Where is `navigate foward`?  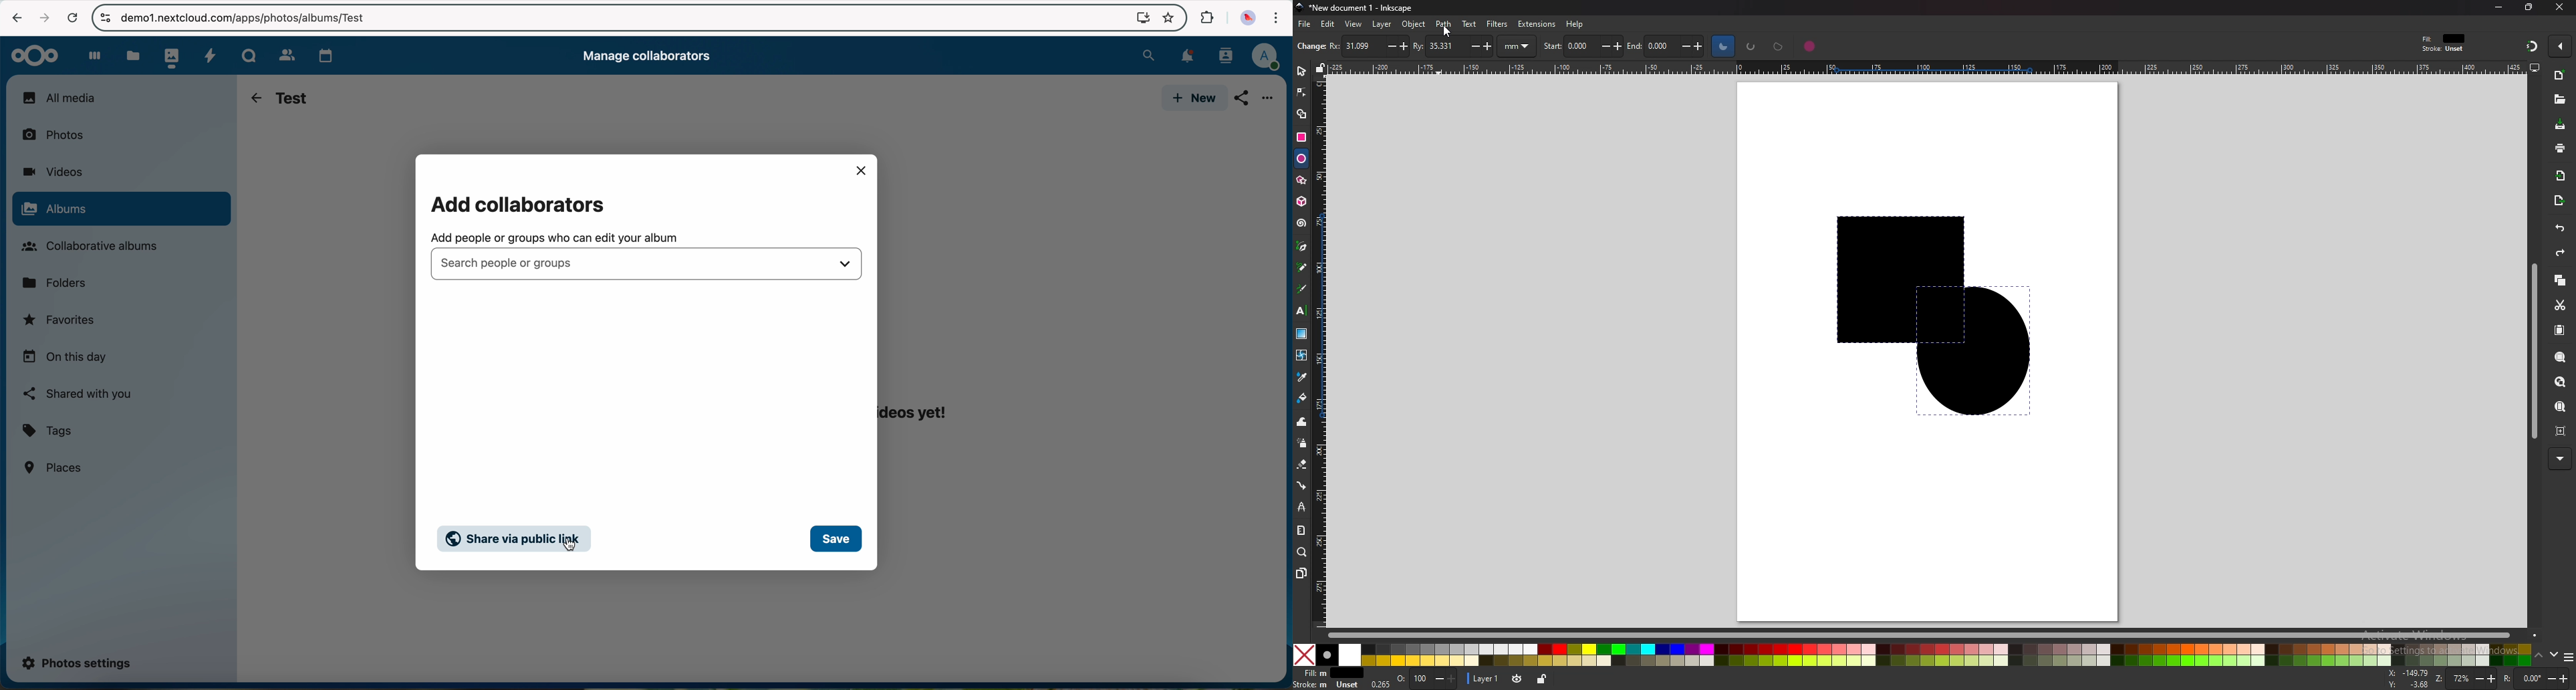
navigate foward is located at coordinates (42, 18).